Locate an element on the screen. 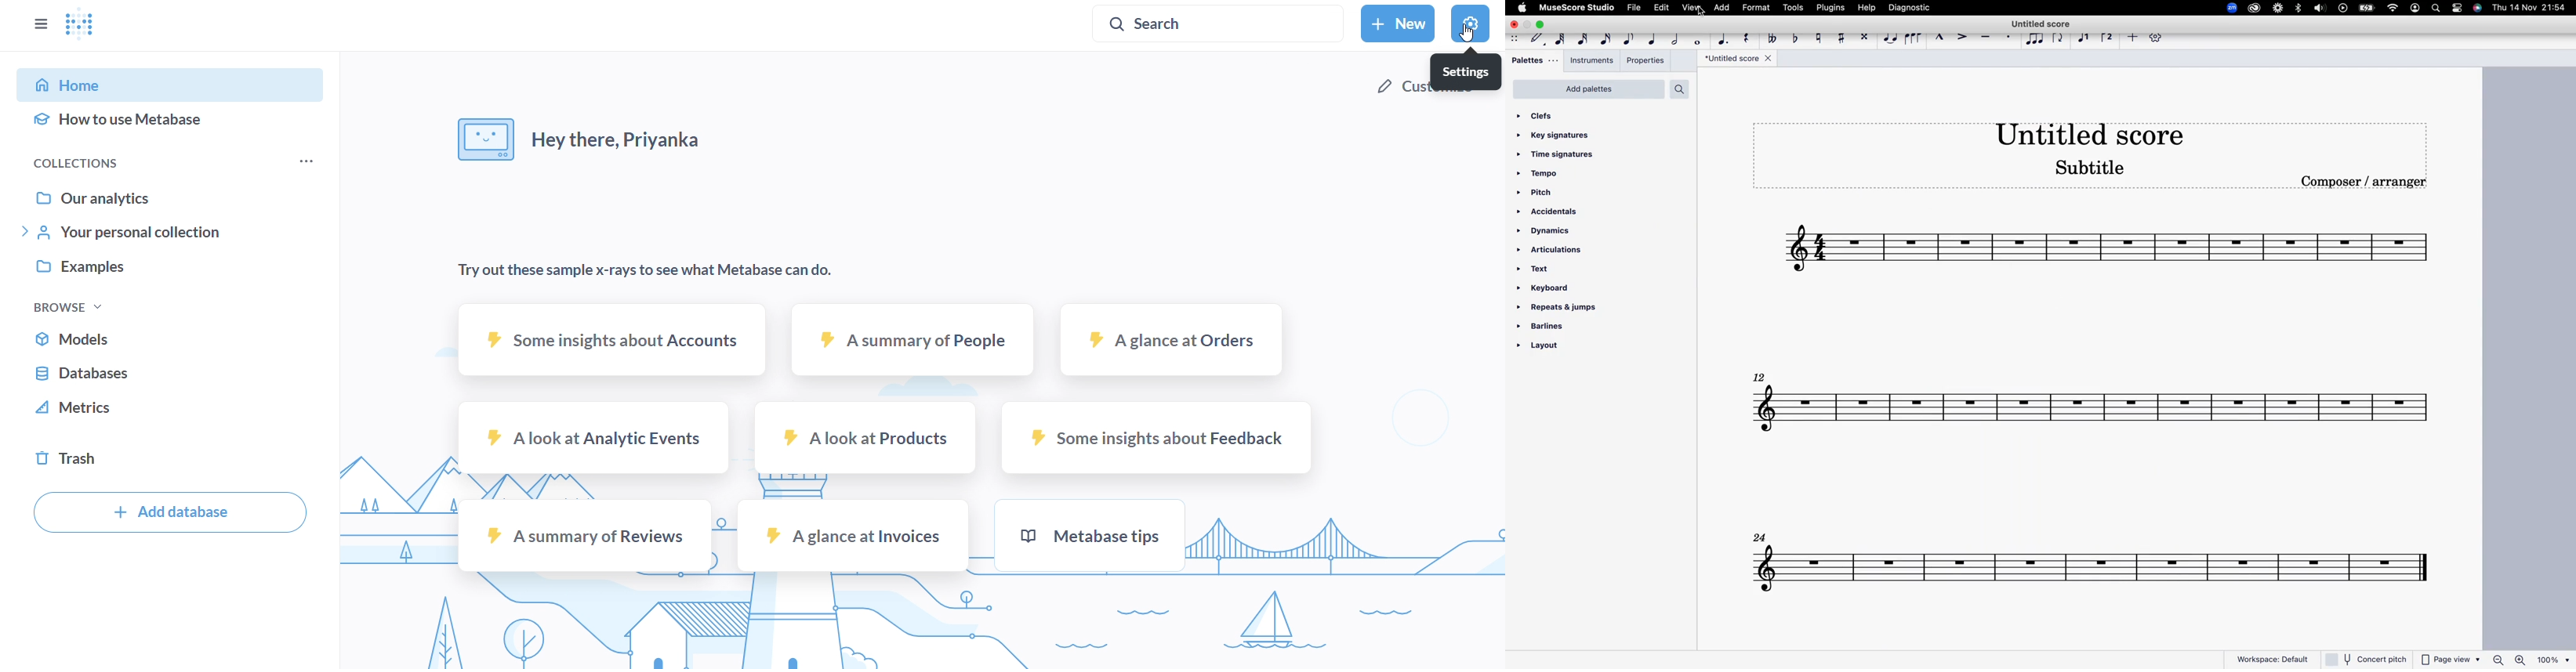 The width and height of the screenshot is (2576, 672). voice 2 is located at coordinates (2106, 38).